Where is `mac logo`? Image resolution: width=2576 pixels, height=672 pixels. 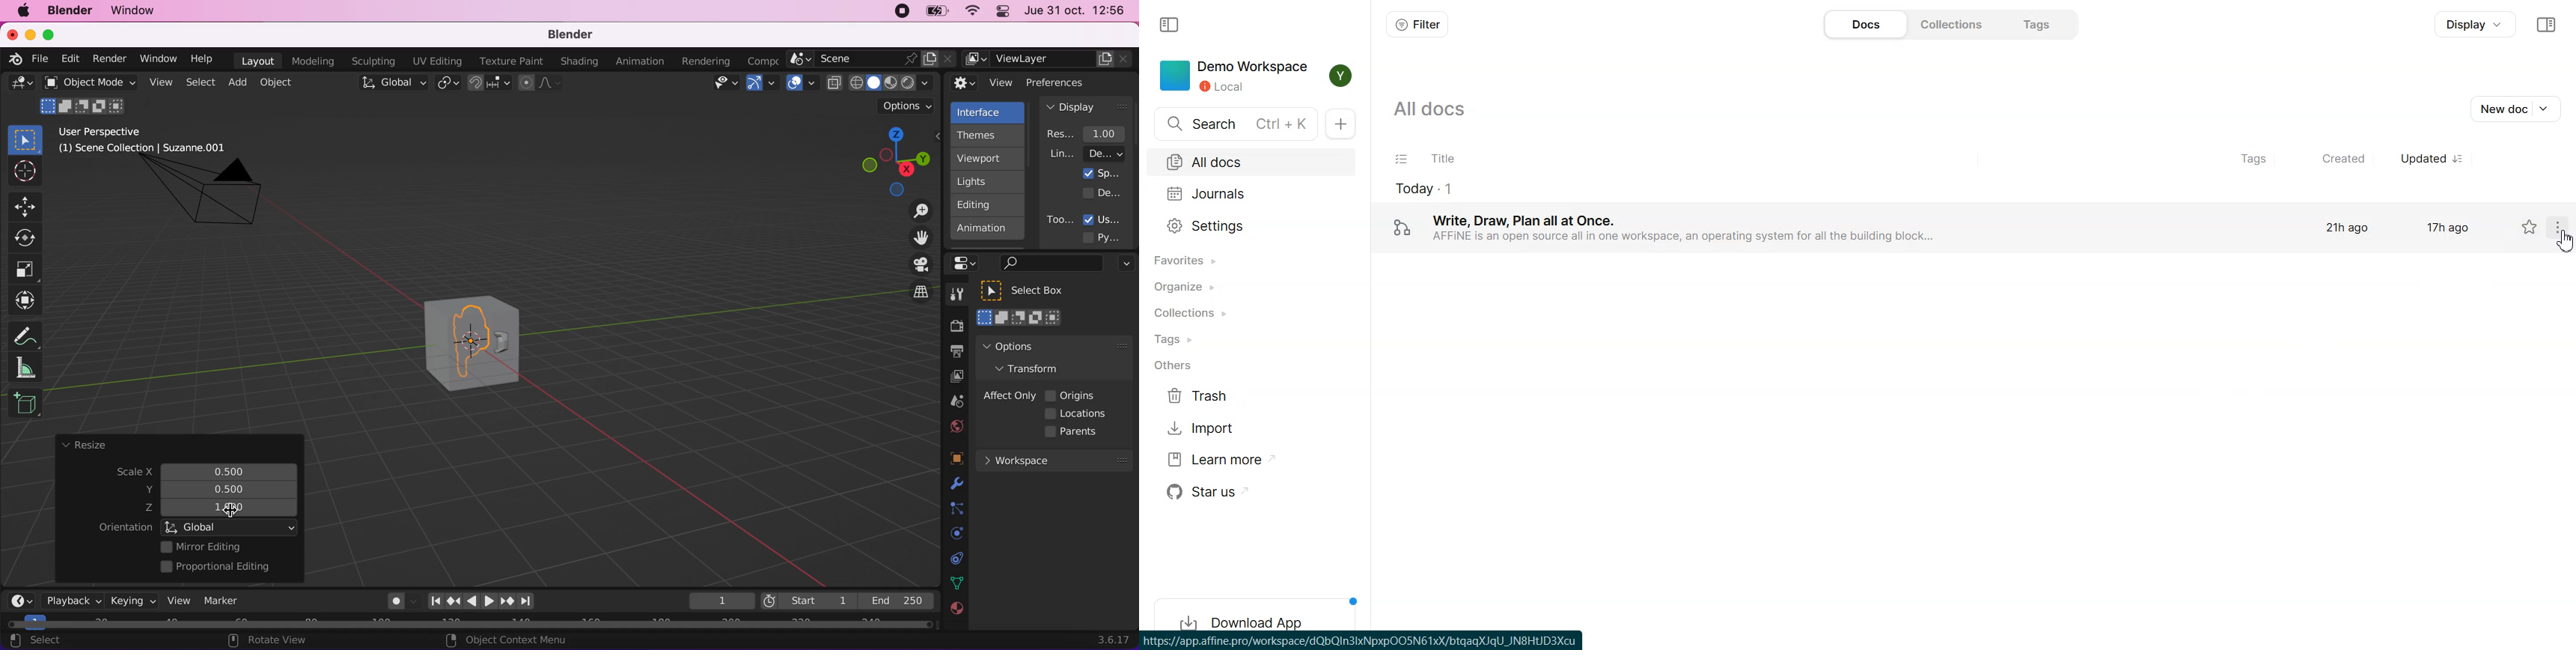 mac logo is located at coordinates (23, 12).